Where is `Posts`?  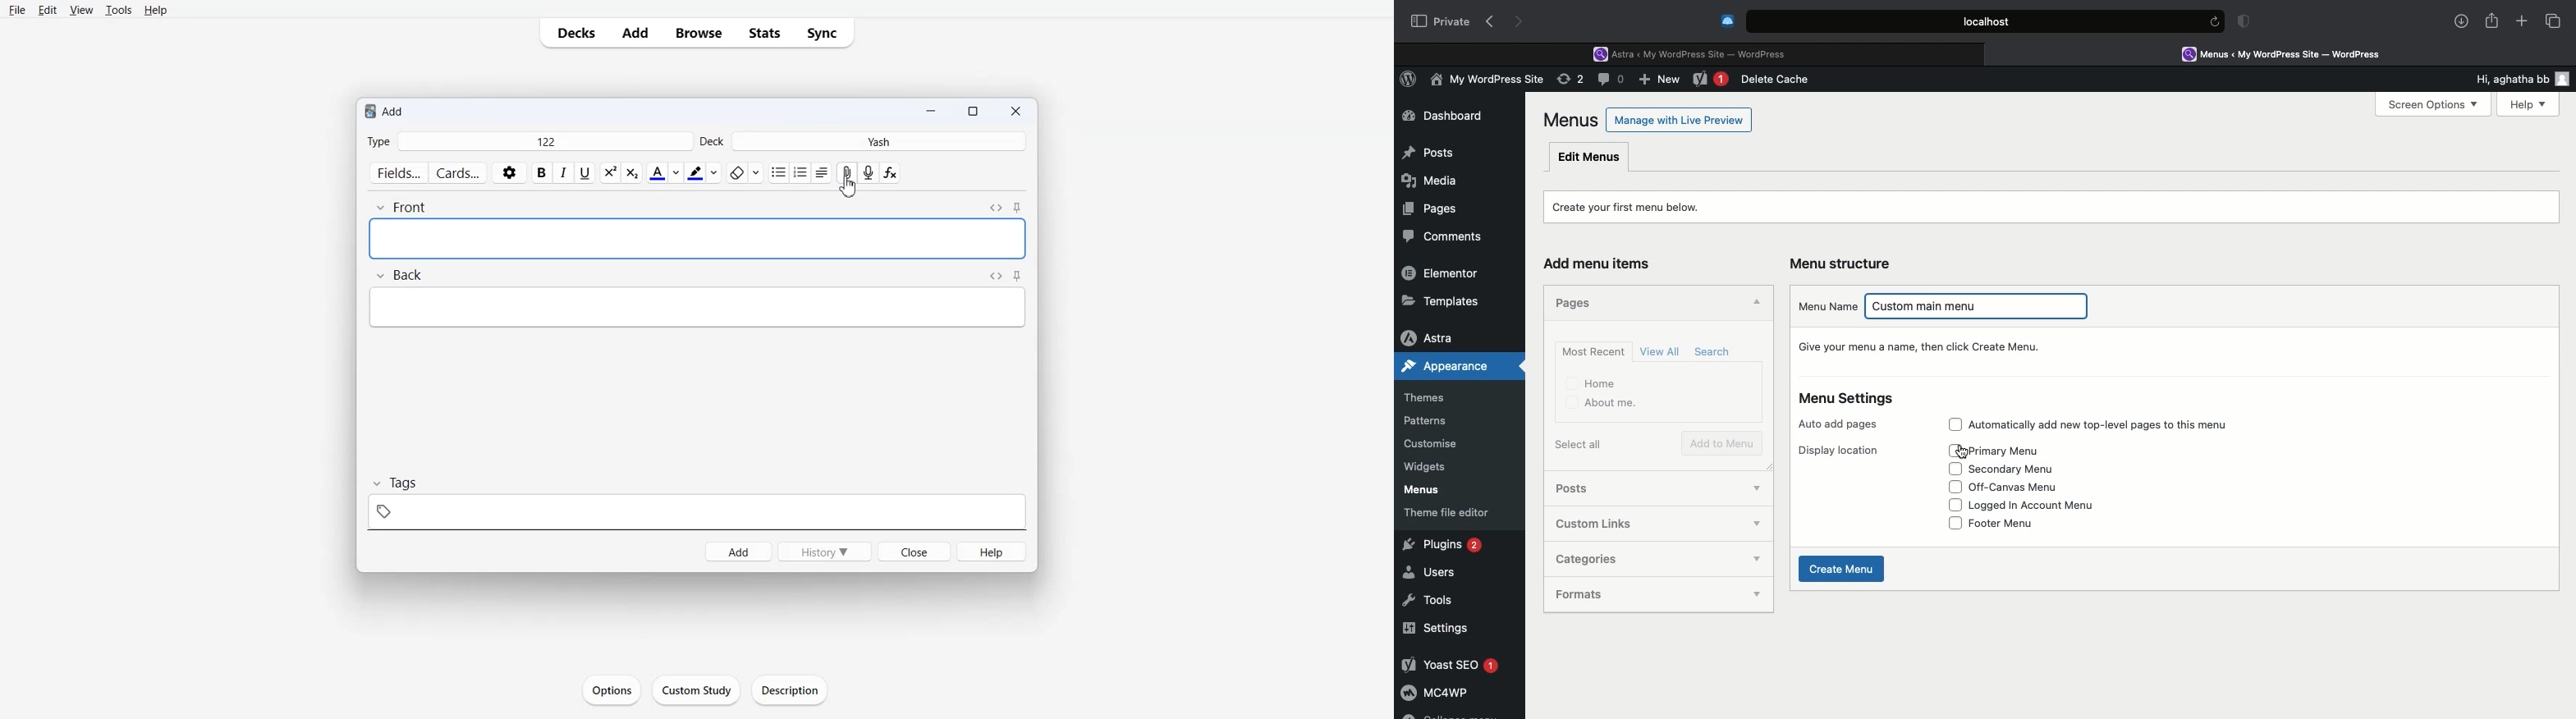 Posts is located at coordinates (1588, 490).